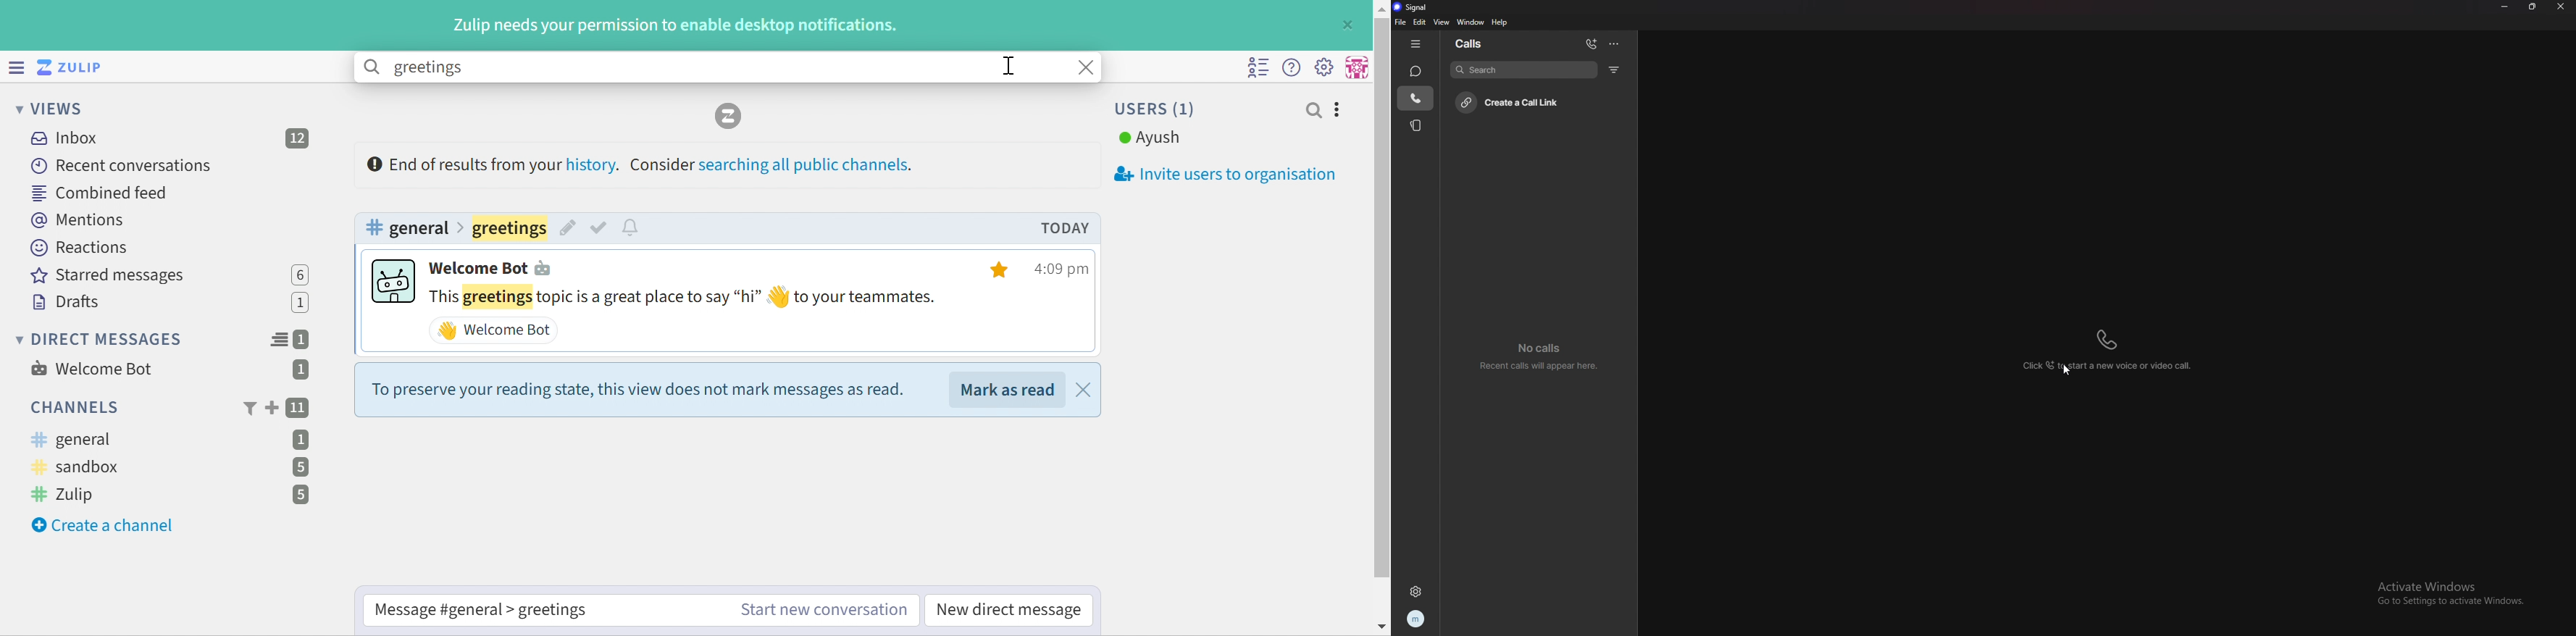 This screenshot has width=2576, height=644. I want to click on help, so click(1501, 22).